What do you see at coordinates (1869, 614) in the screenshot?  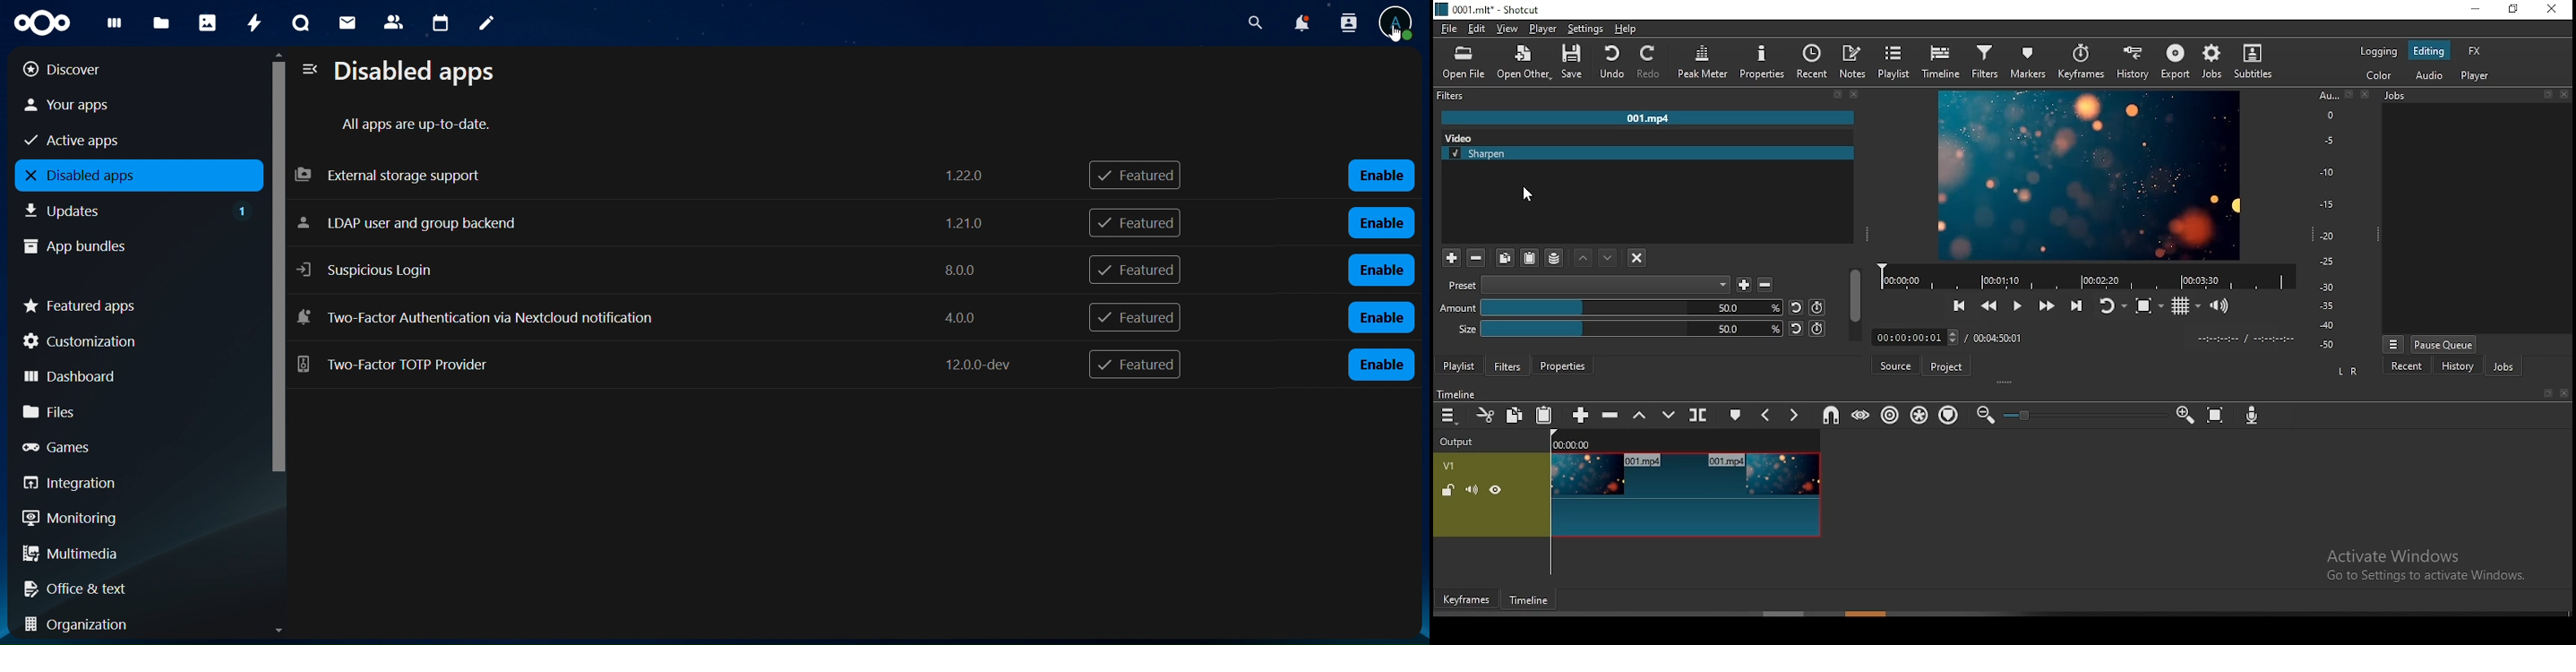 I see `scroll bar` at bounding box center [1869, 614].